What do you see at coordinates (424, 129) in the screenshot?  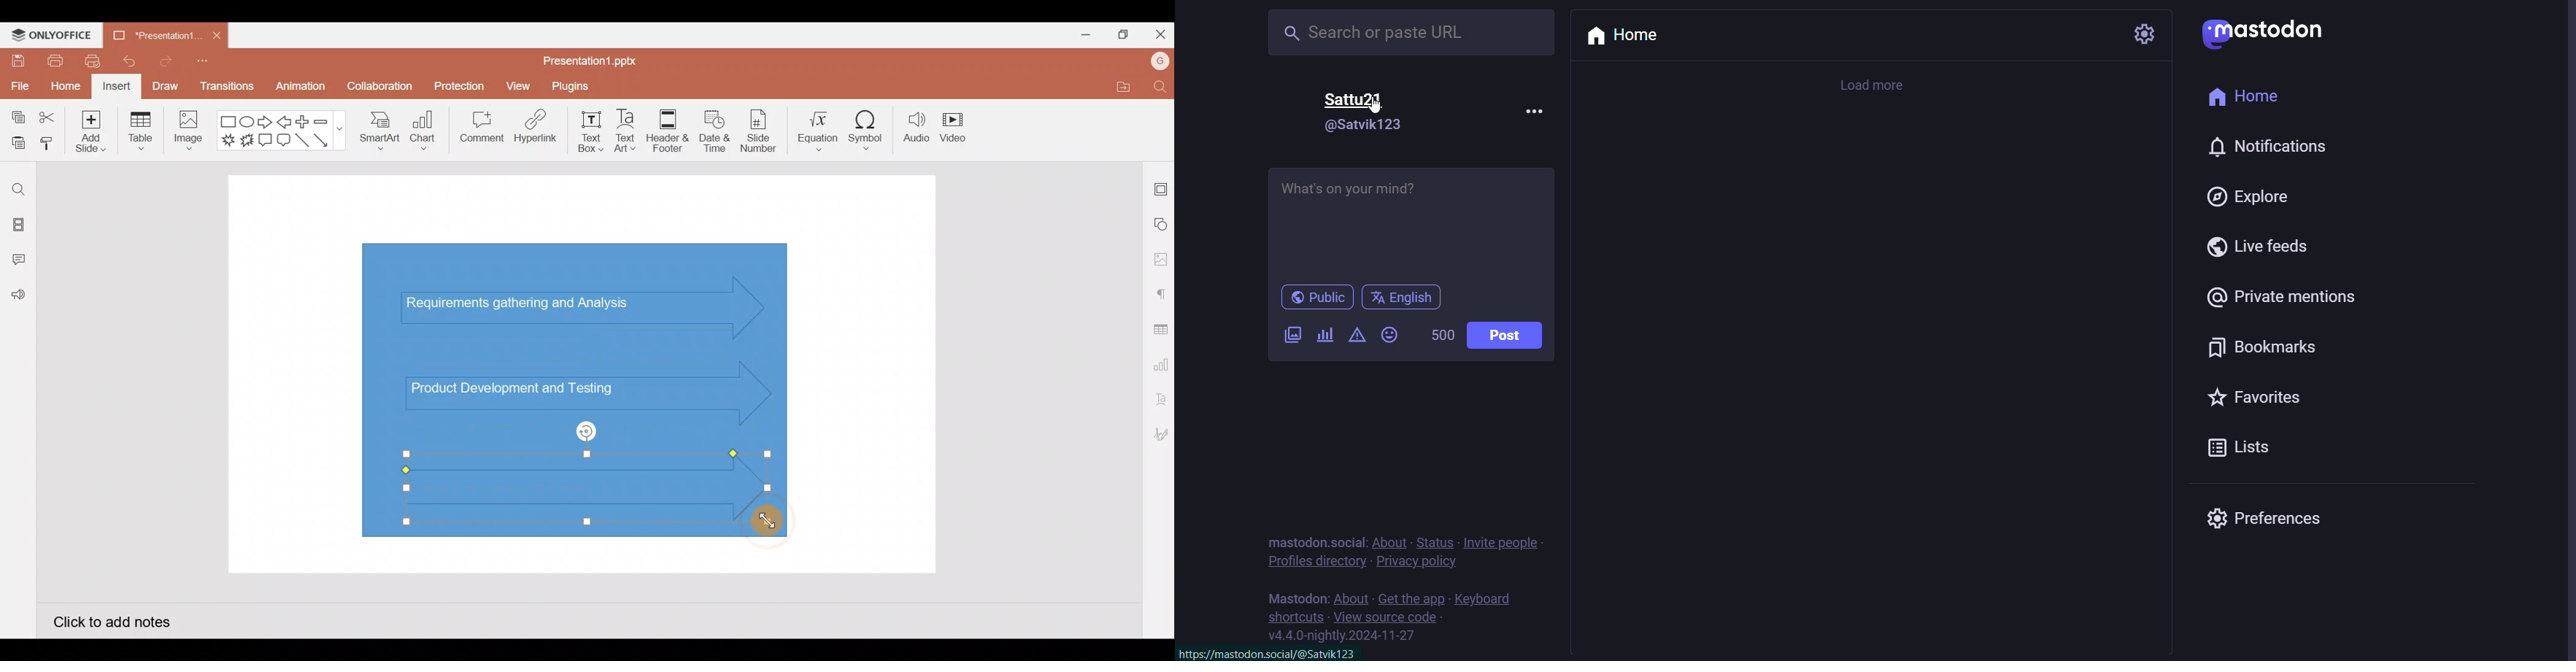 I see `Chart` at bounding box center [424, 129].